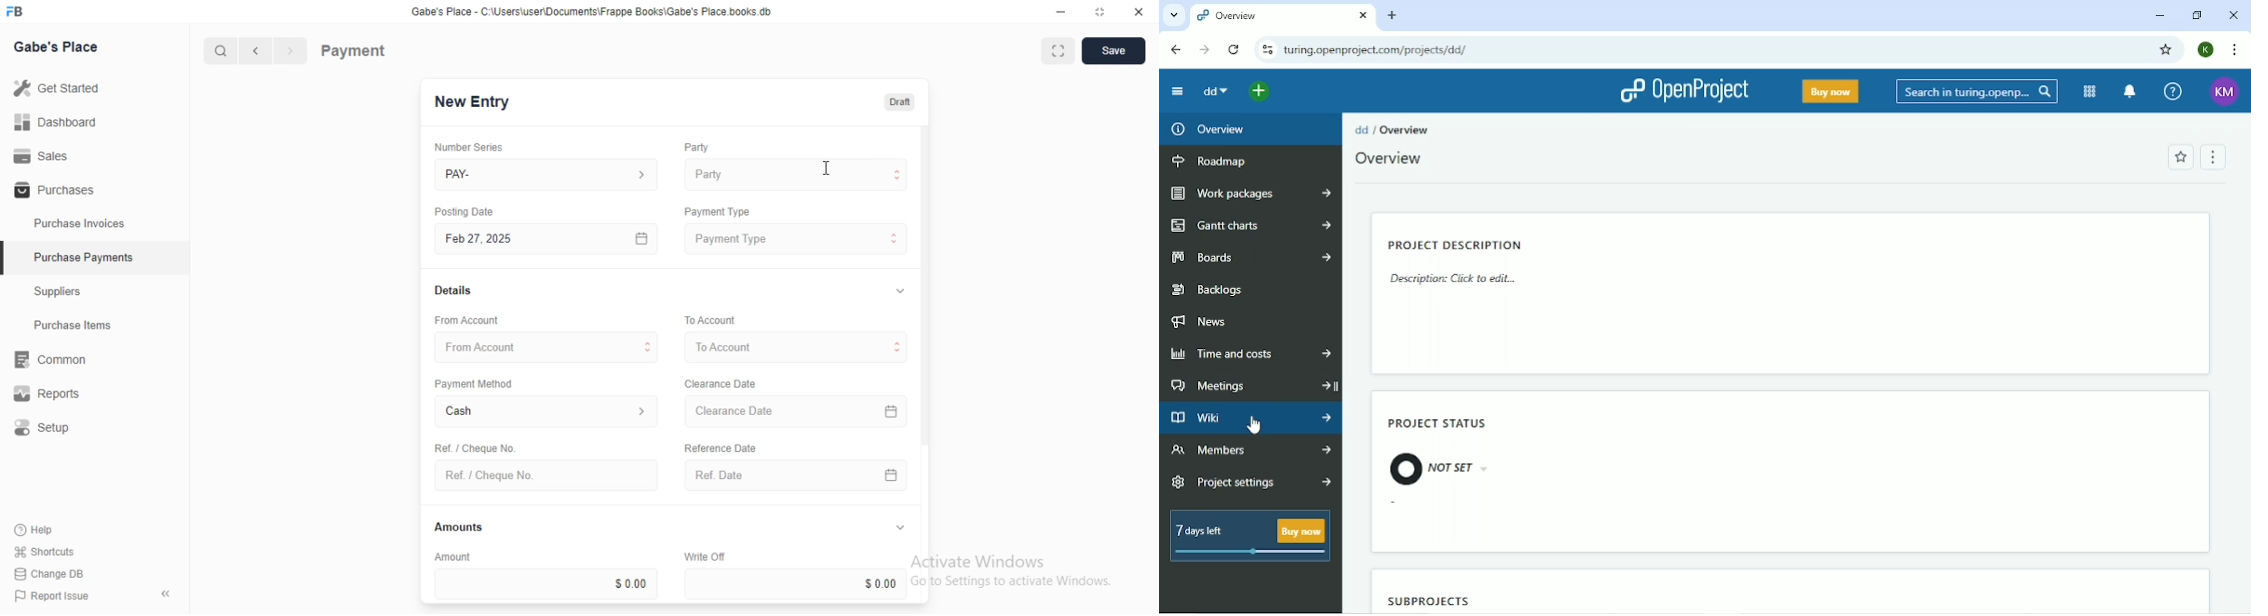 This screenshot has width=2268, height=616. What do you see at coordinates (53, 394) in the screenshot?
I see `Reports.` at bounding box center [53, 394].